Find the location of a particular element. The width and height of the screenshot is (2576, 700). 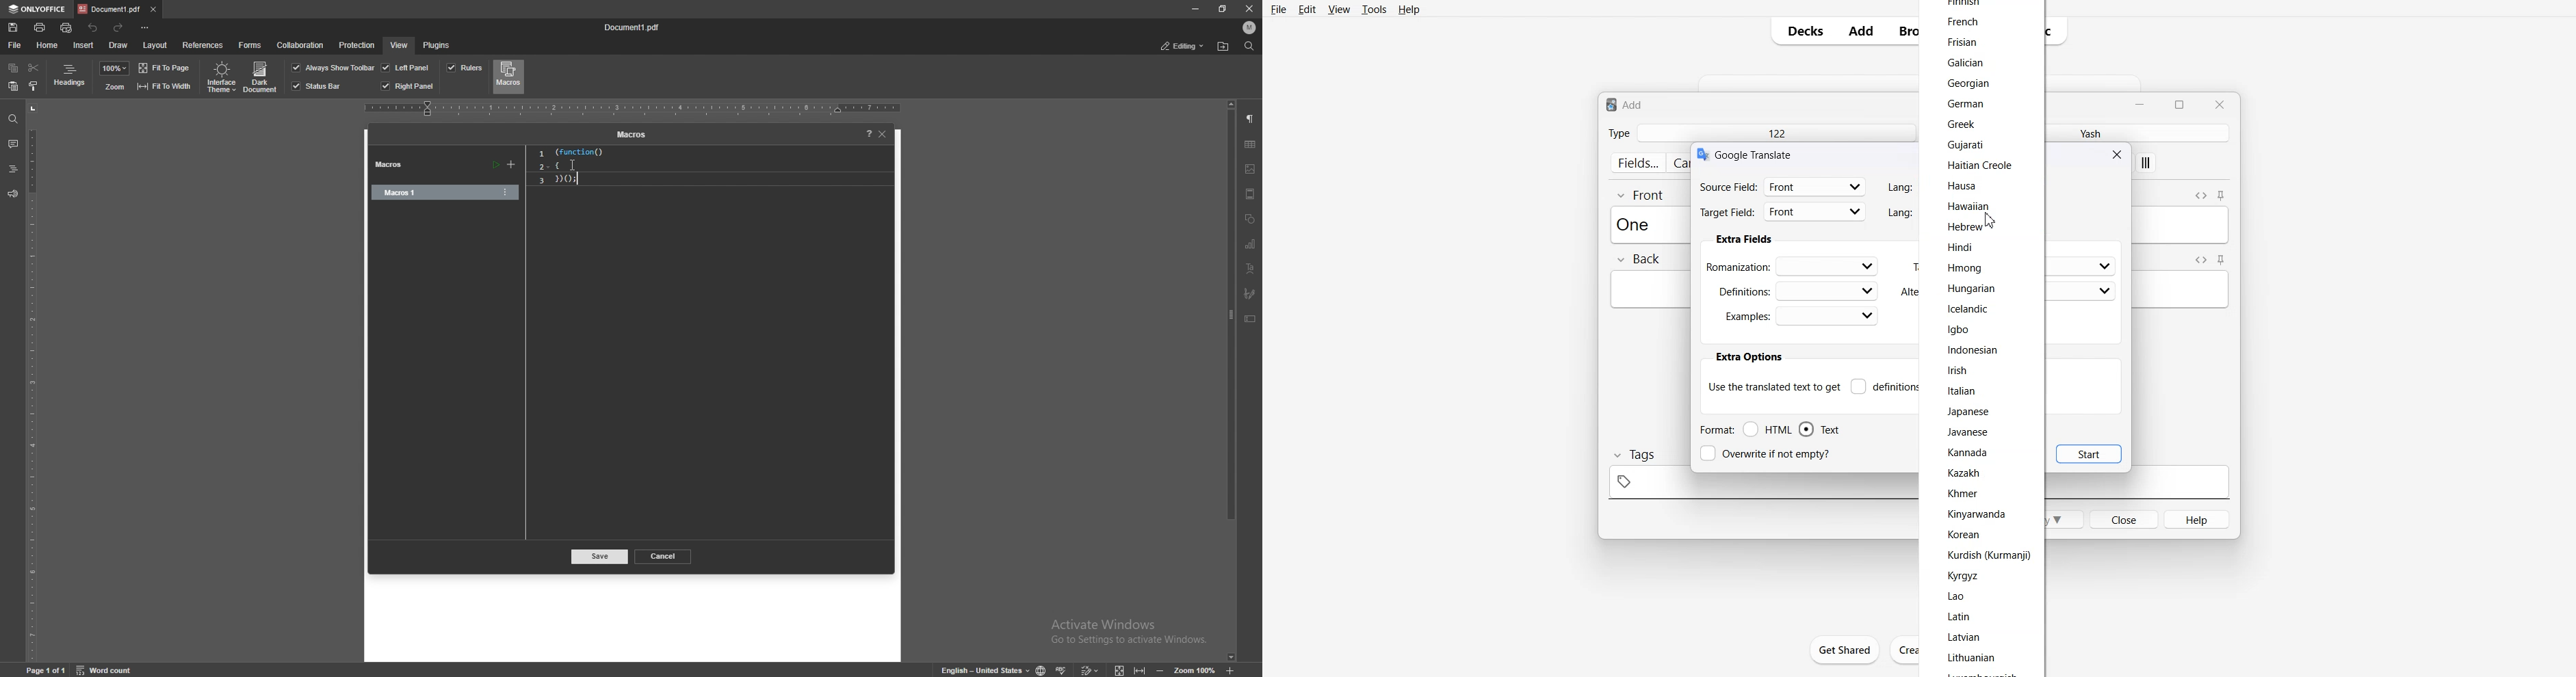

Help is located at coordinates (2198, 519).